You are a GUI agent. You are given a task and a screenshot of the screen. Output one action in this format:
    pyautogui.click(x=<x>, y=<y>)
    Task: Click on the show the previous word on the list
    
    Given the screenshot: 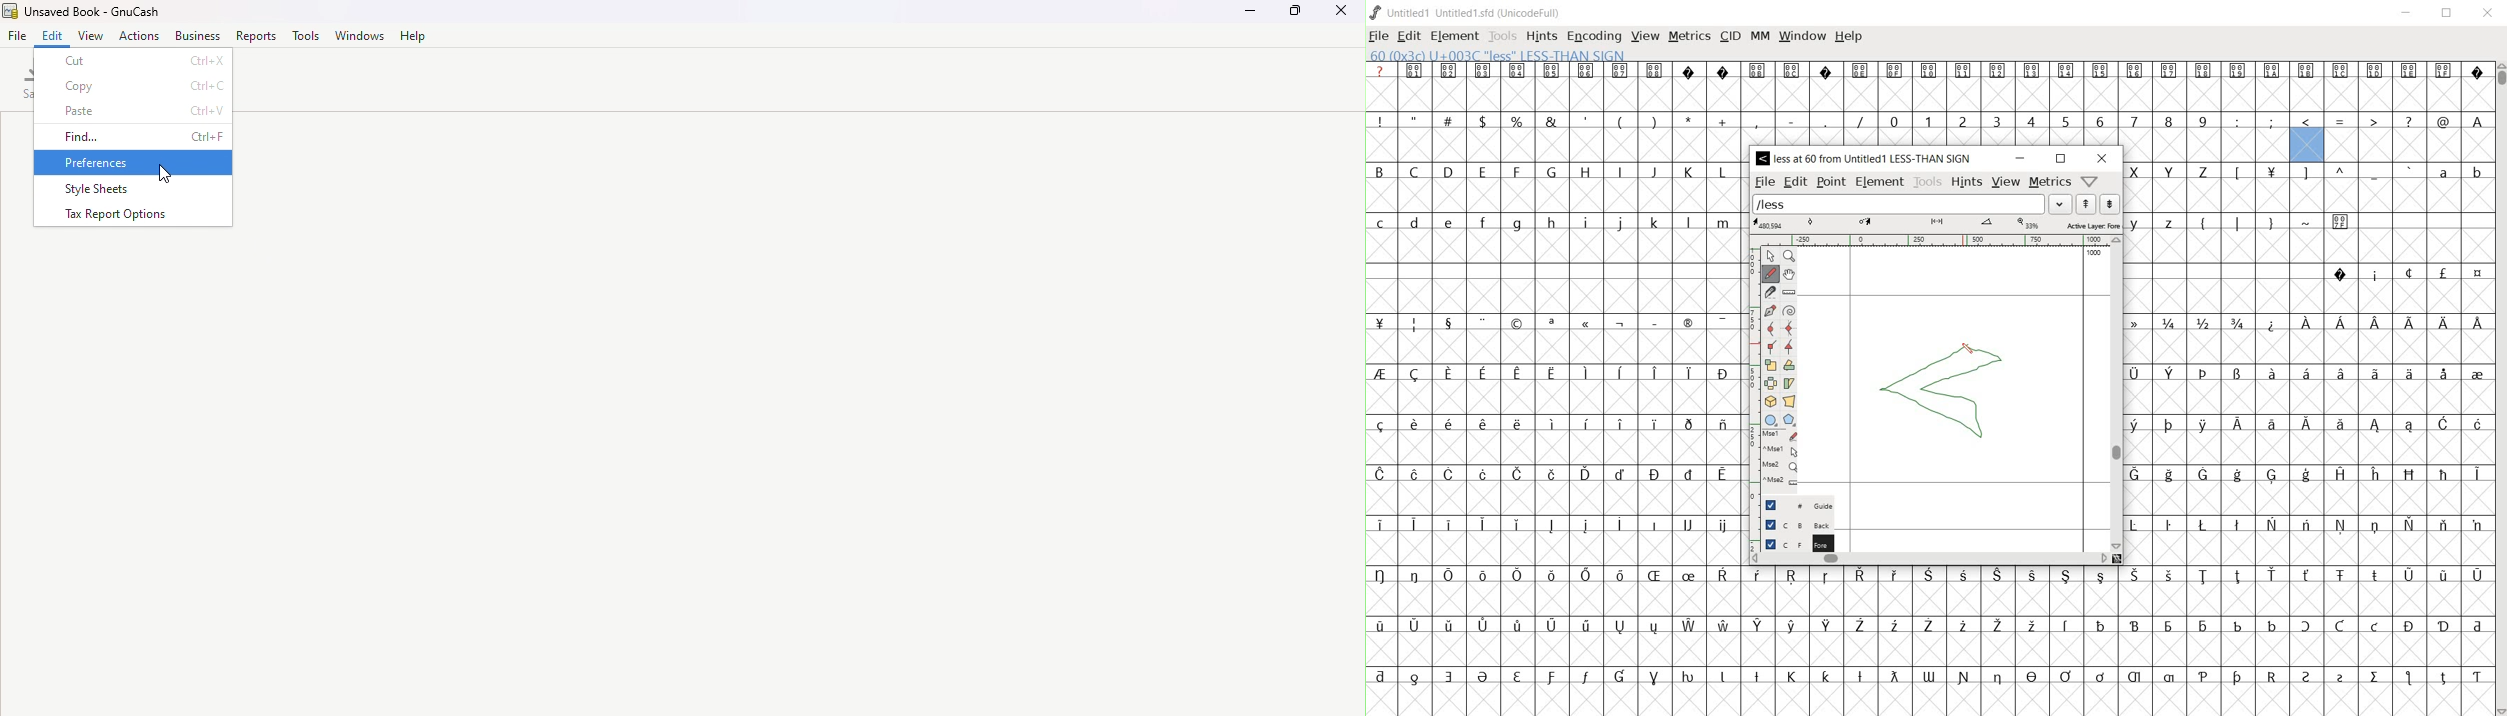 What is the action you would take?
    pyautogui.click(x=2111, y=203)
    